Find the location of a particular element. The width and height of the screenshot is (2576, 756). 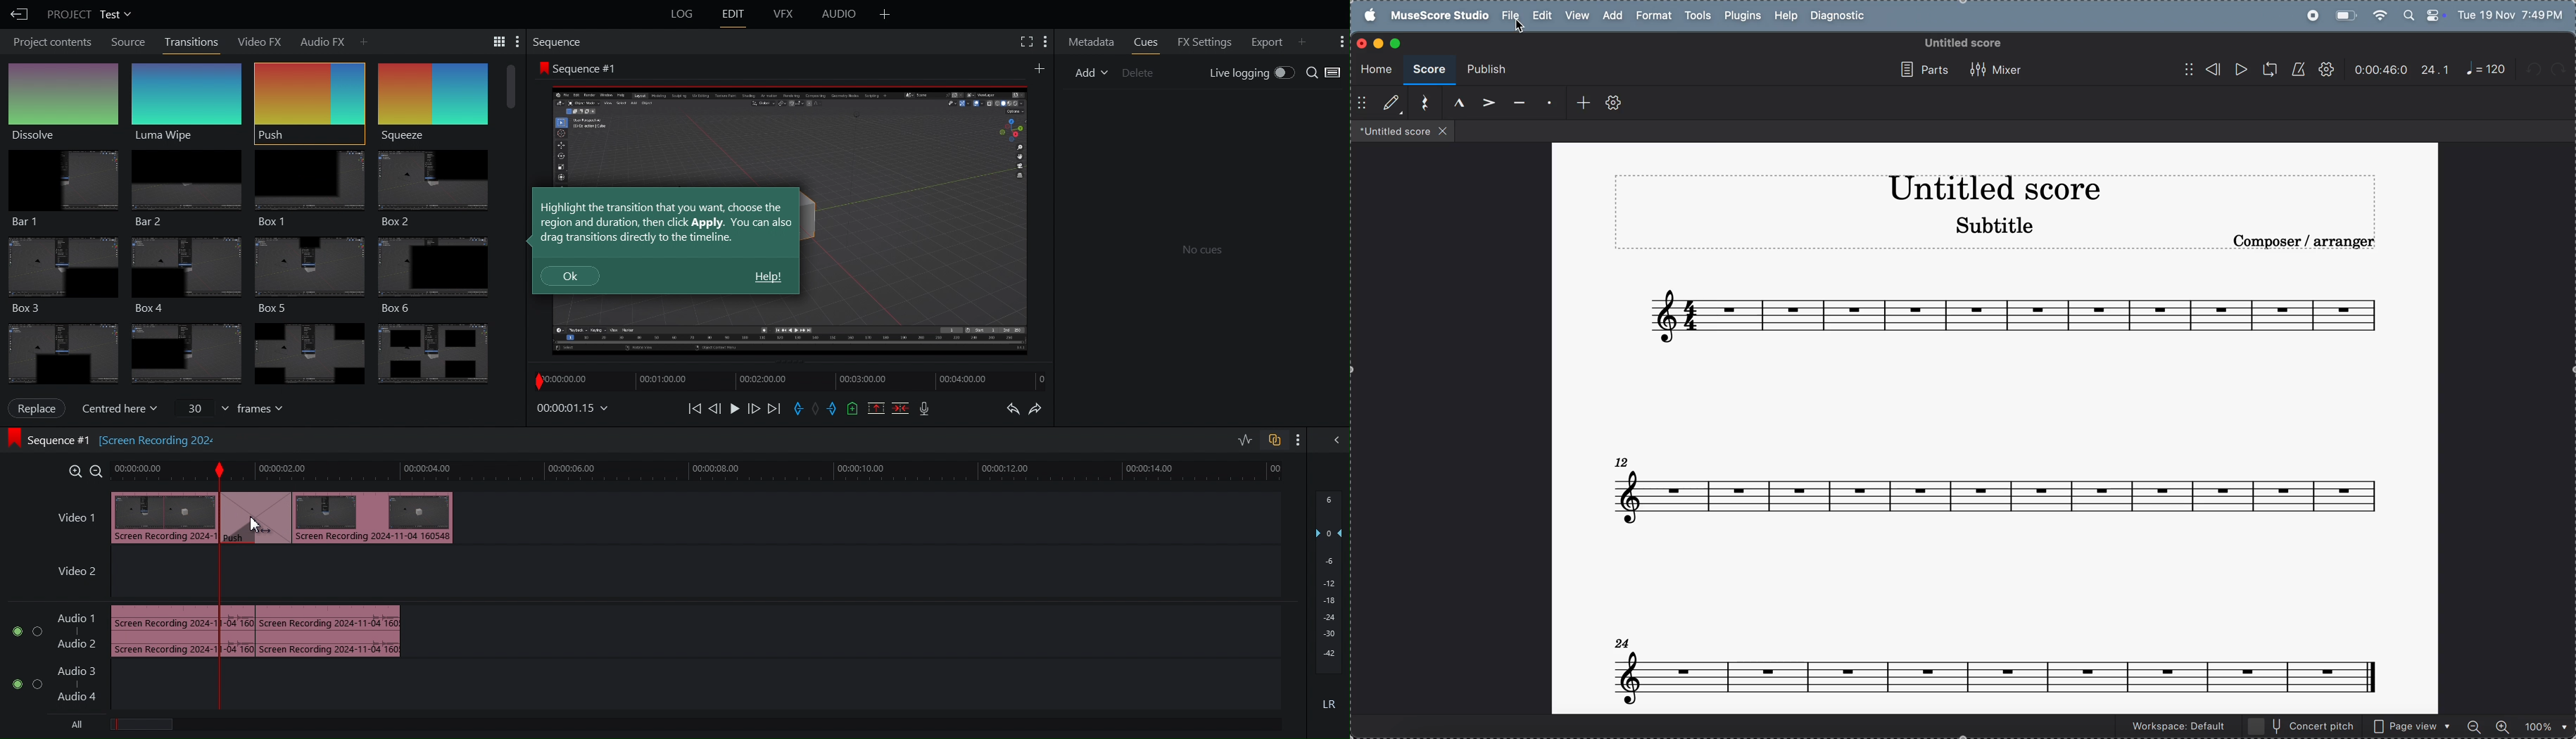

file is located at coordinates (1511, 15).